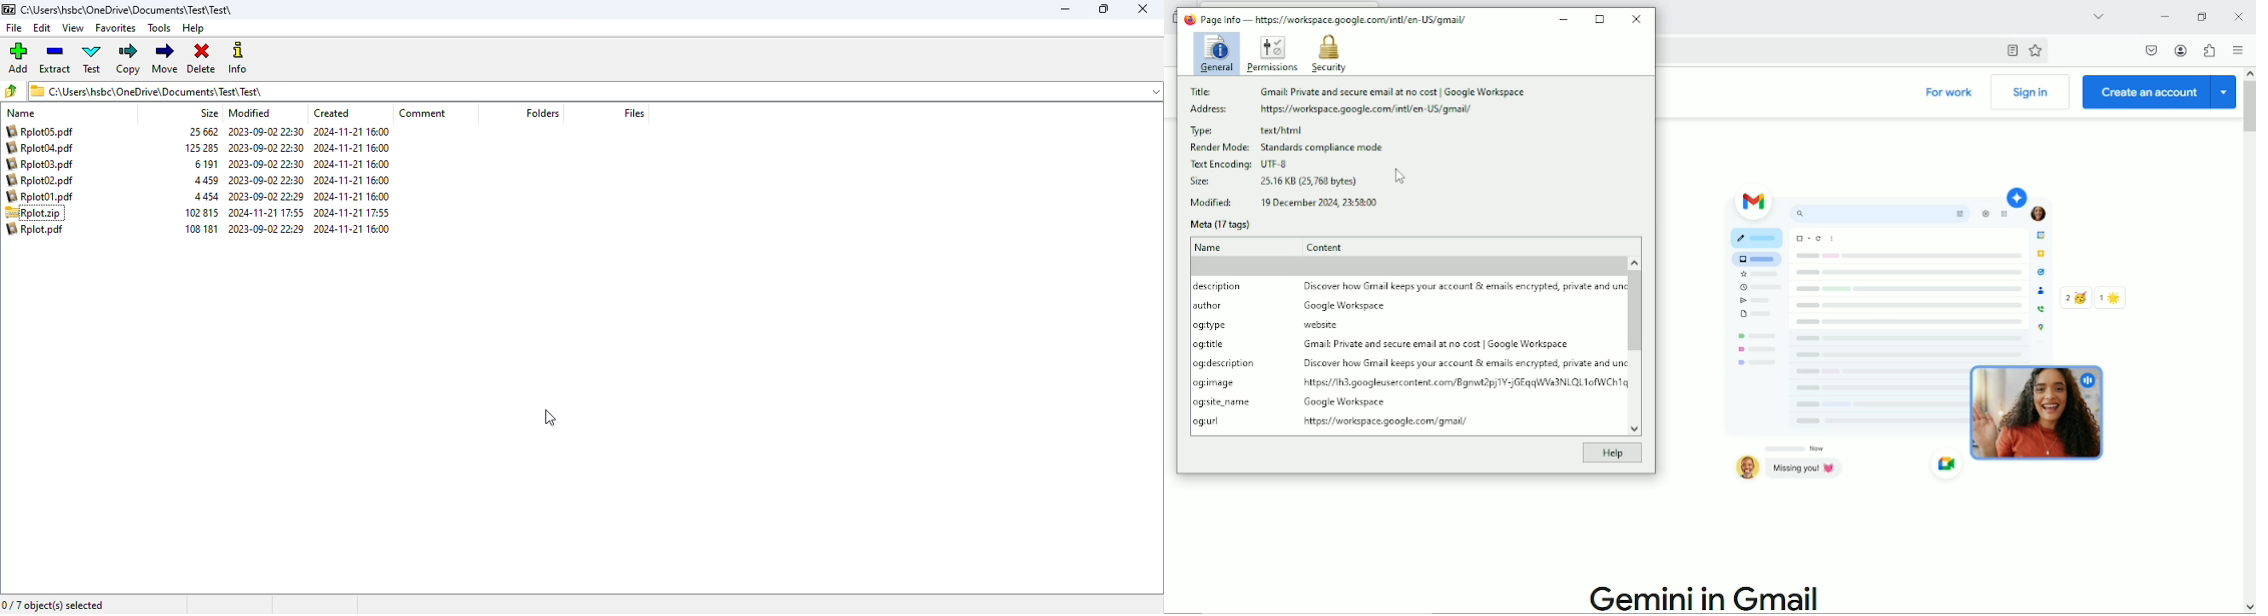  What do you see at coordinates (1466, 383) in the screenshot?
I see `https://google.netcontent.com/` at bounding box center [1466, 383].